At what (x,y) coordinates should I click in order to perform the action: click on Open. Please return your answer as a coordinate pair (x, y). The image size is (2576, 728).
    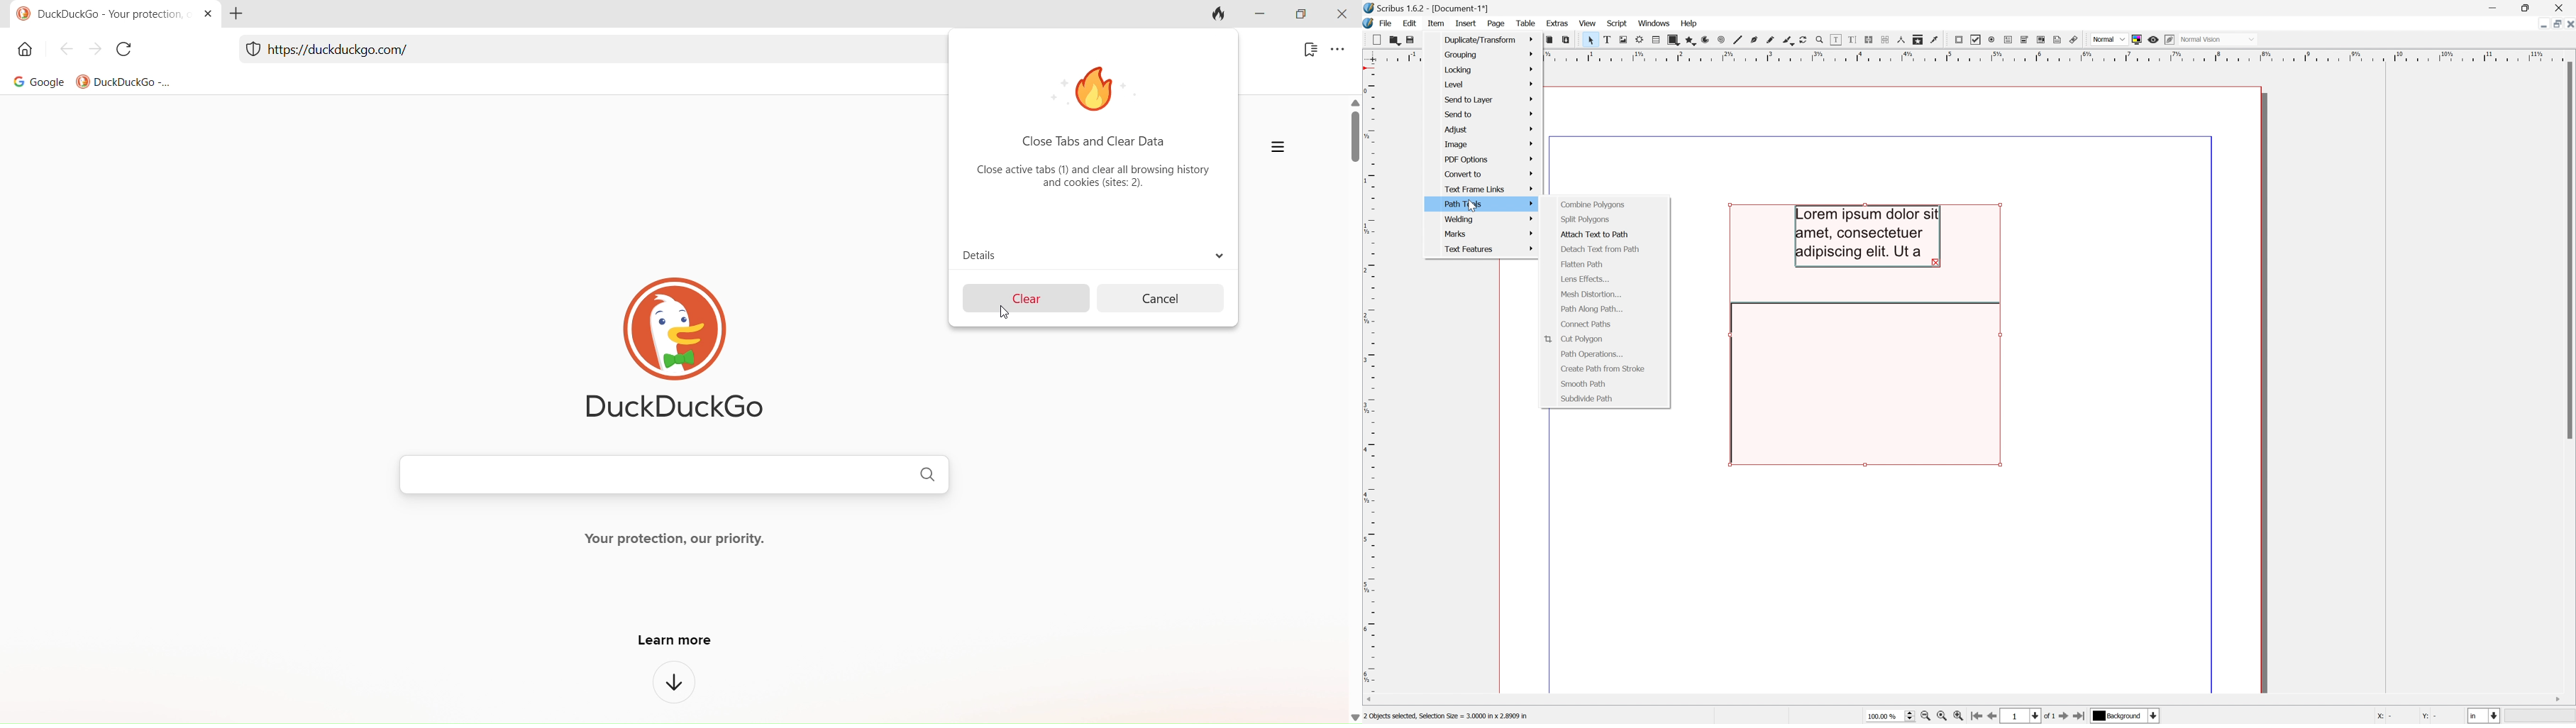
    Looking at the image, I should click on (1390, 40).